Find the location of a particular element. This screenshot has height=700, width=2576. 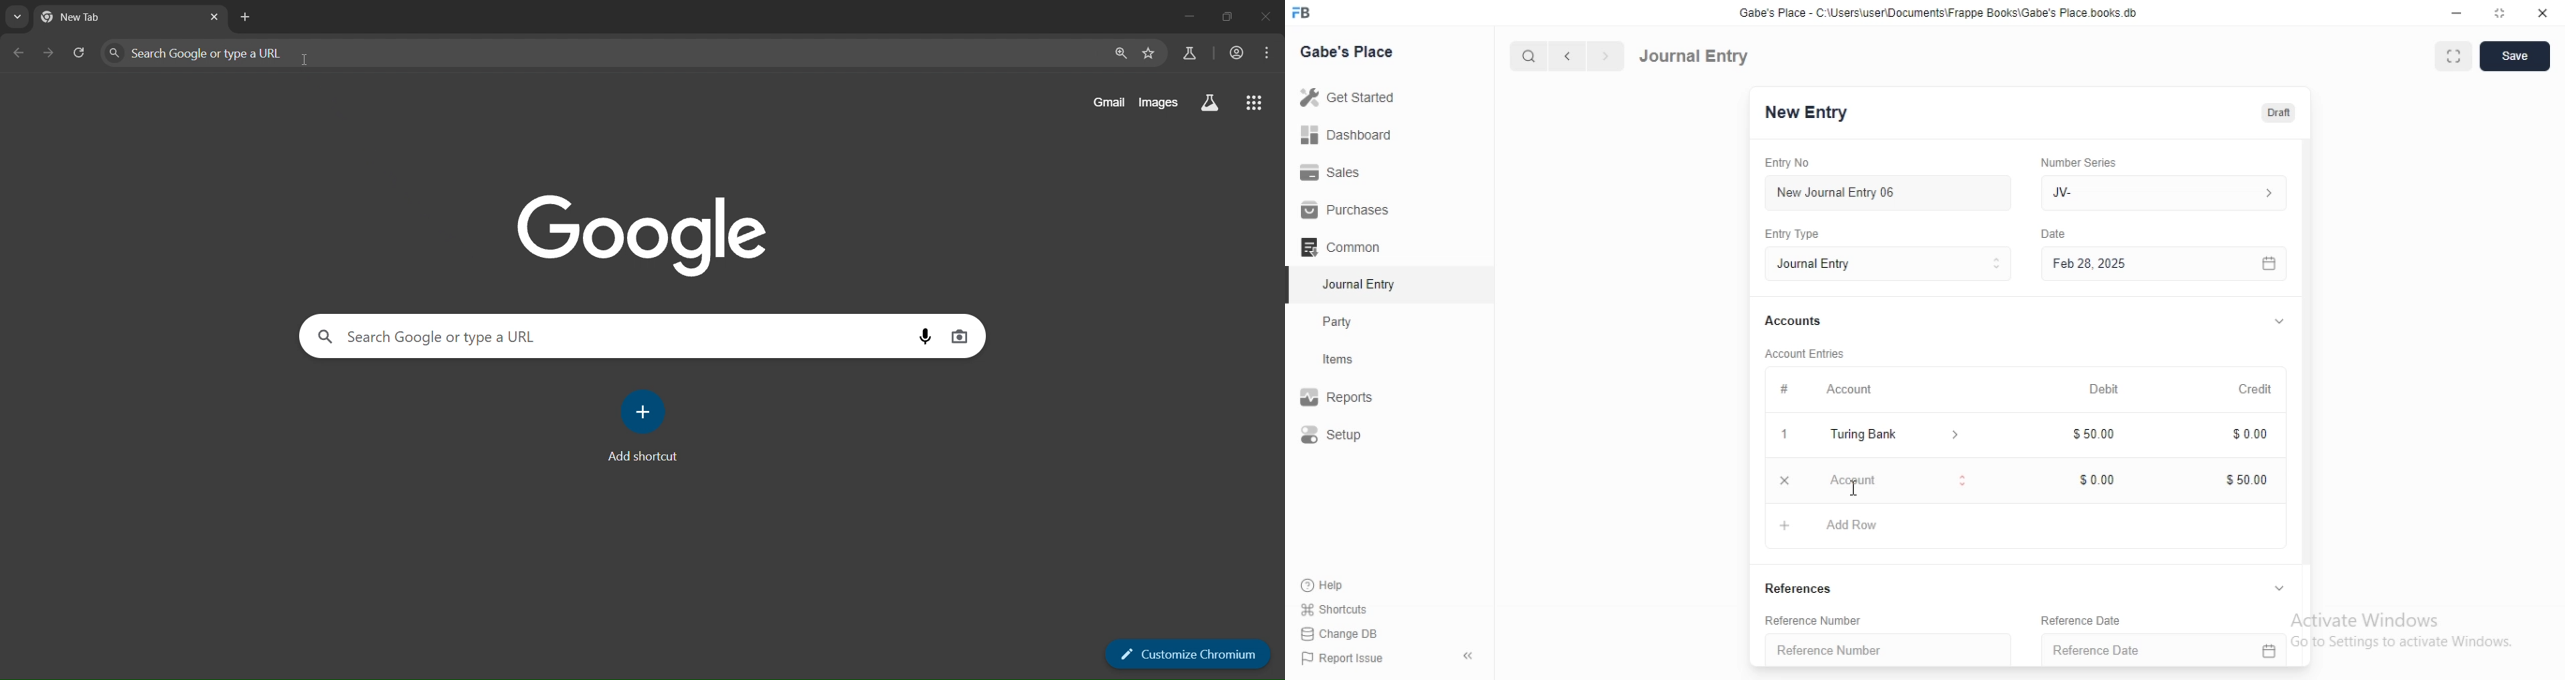

vertical scrollbar is located at coordinates (2307, 350).